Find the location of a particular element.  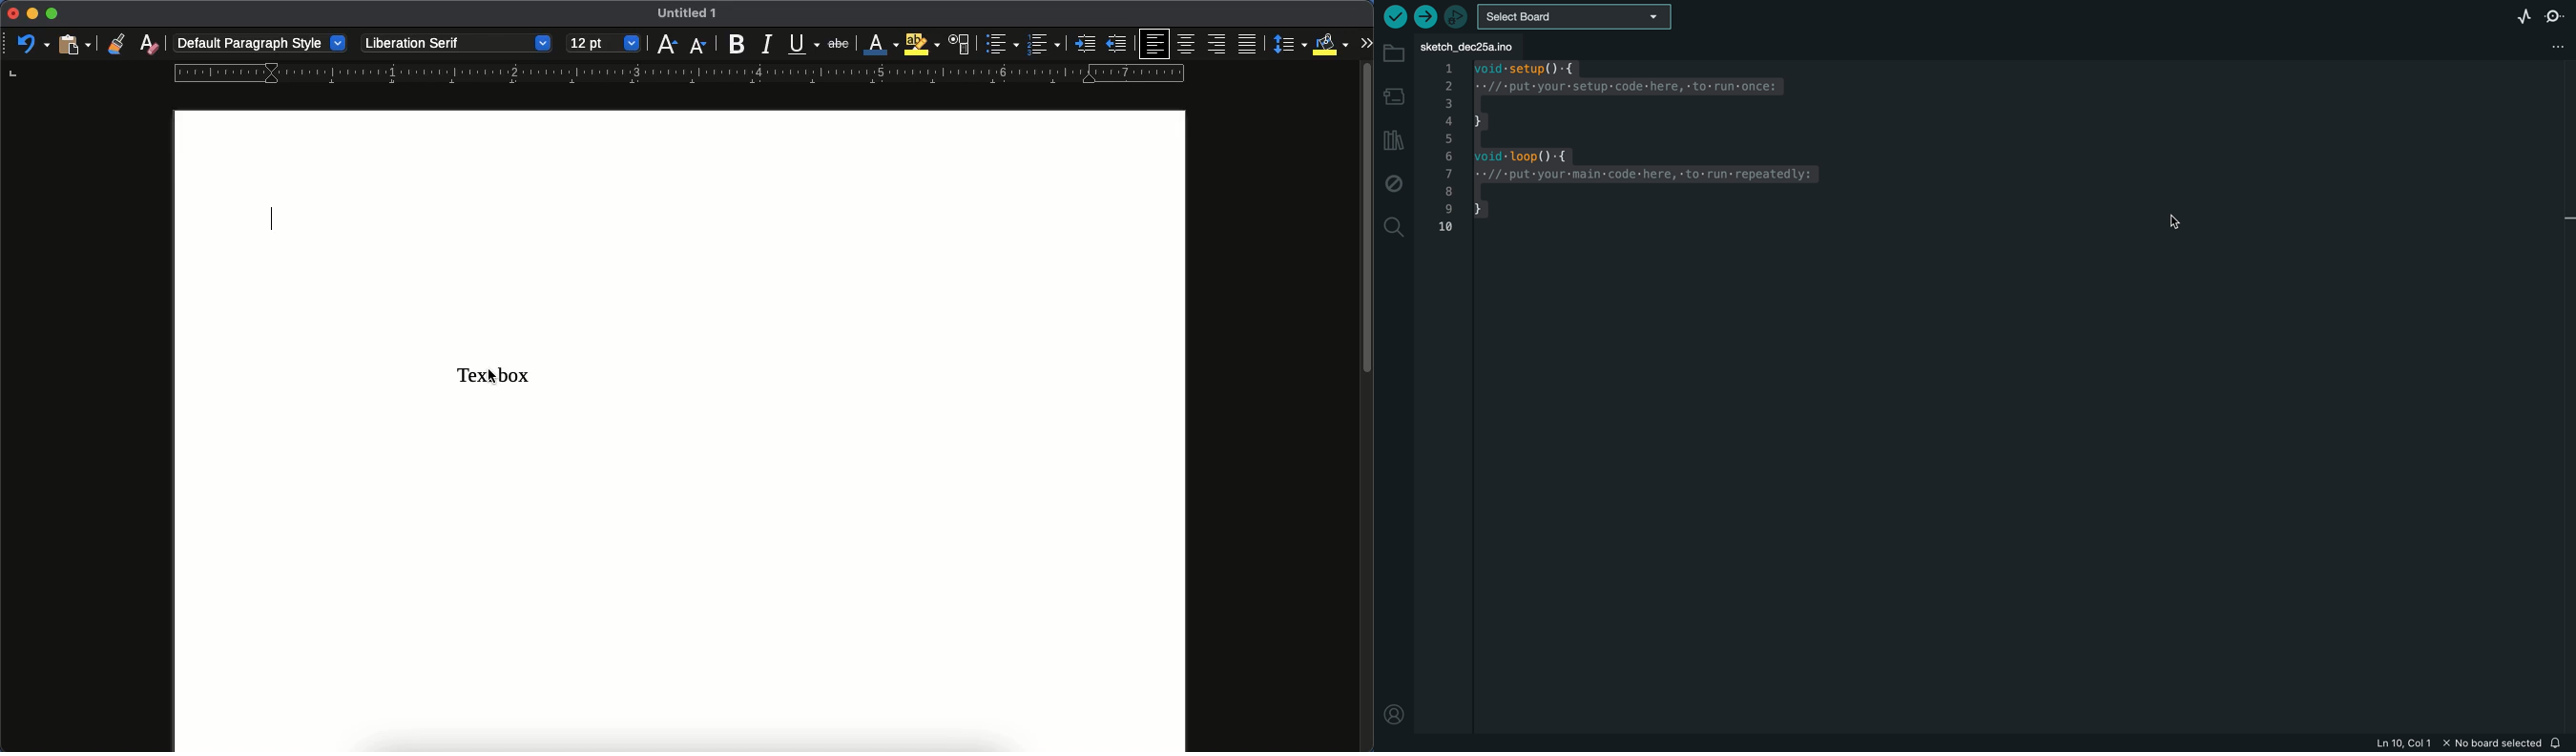

right align is located at coordinates (1217, 46).